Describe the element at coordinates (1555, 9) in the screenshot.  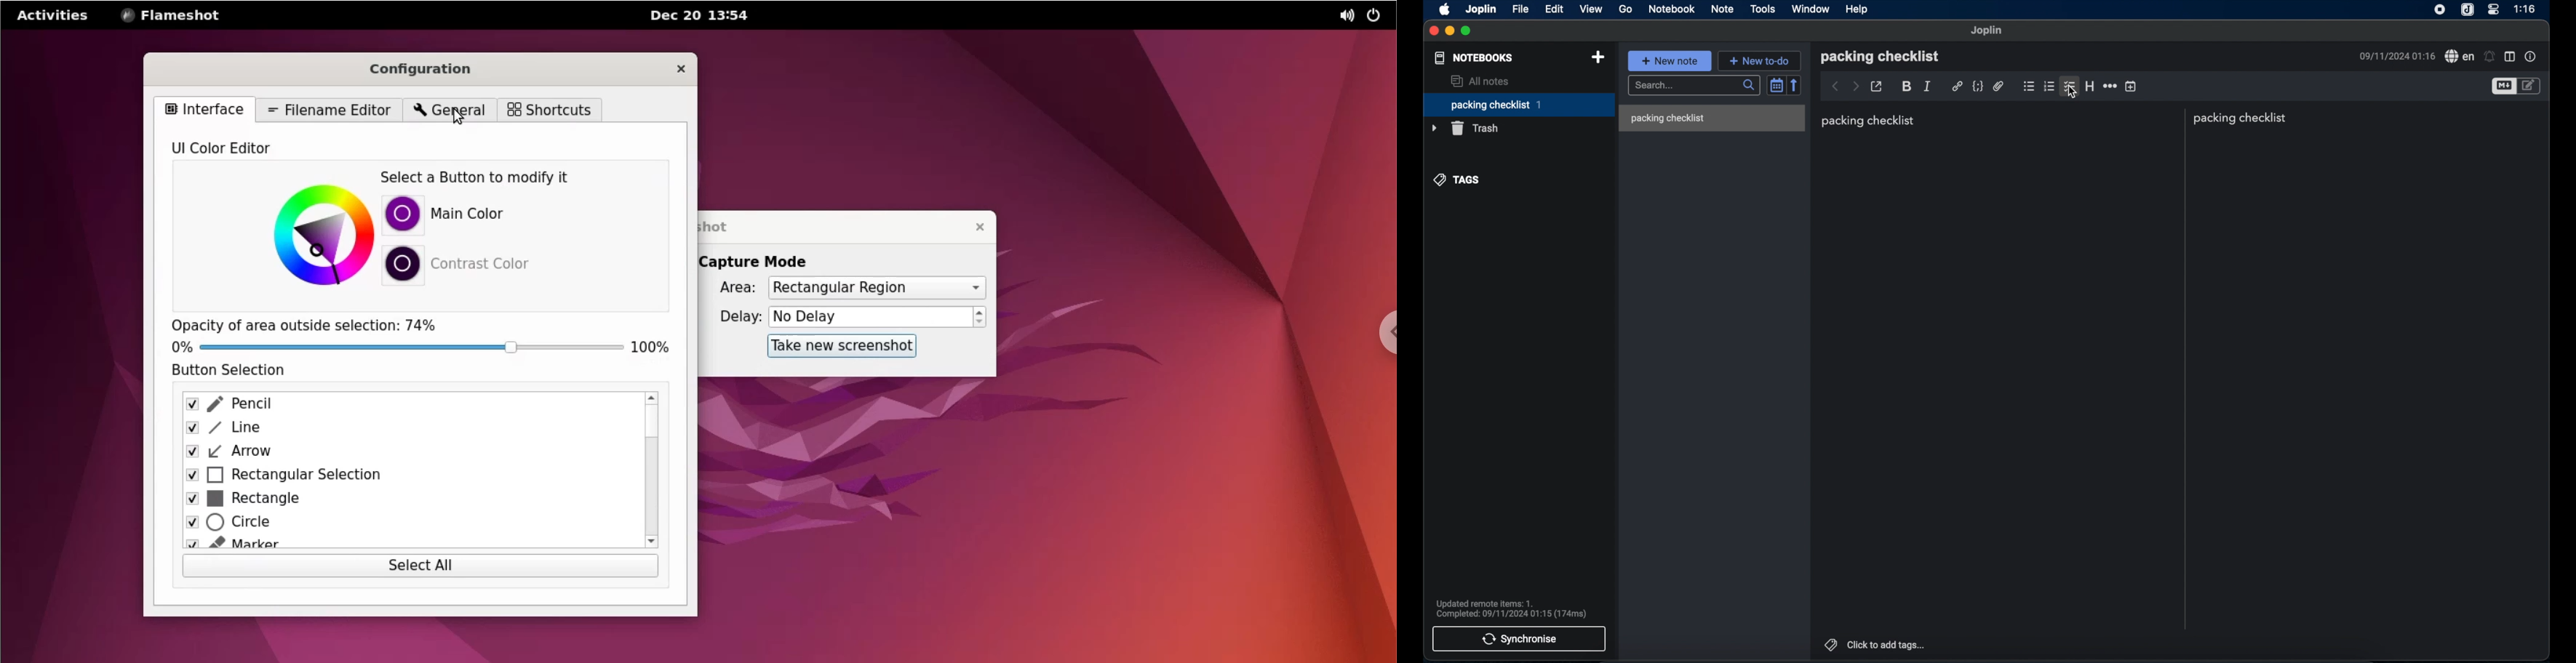
I see `edit` at that location.